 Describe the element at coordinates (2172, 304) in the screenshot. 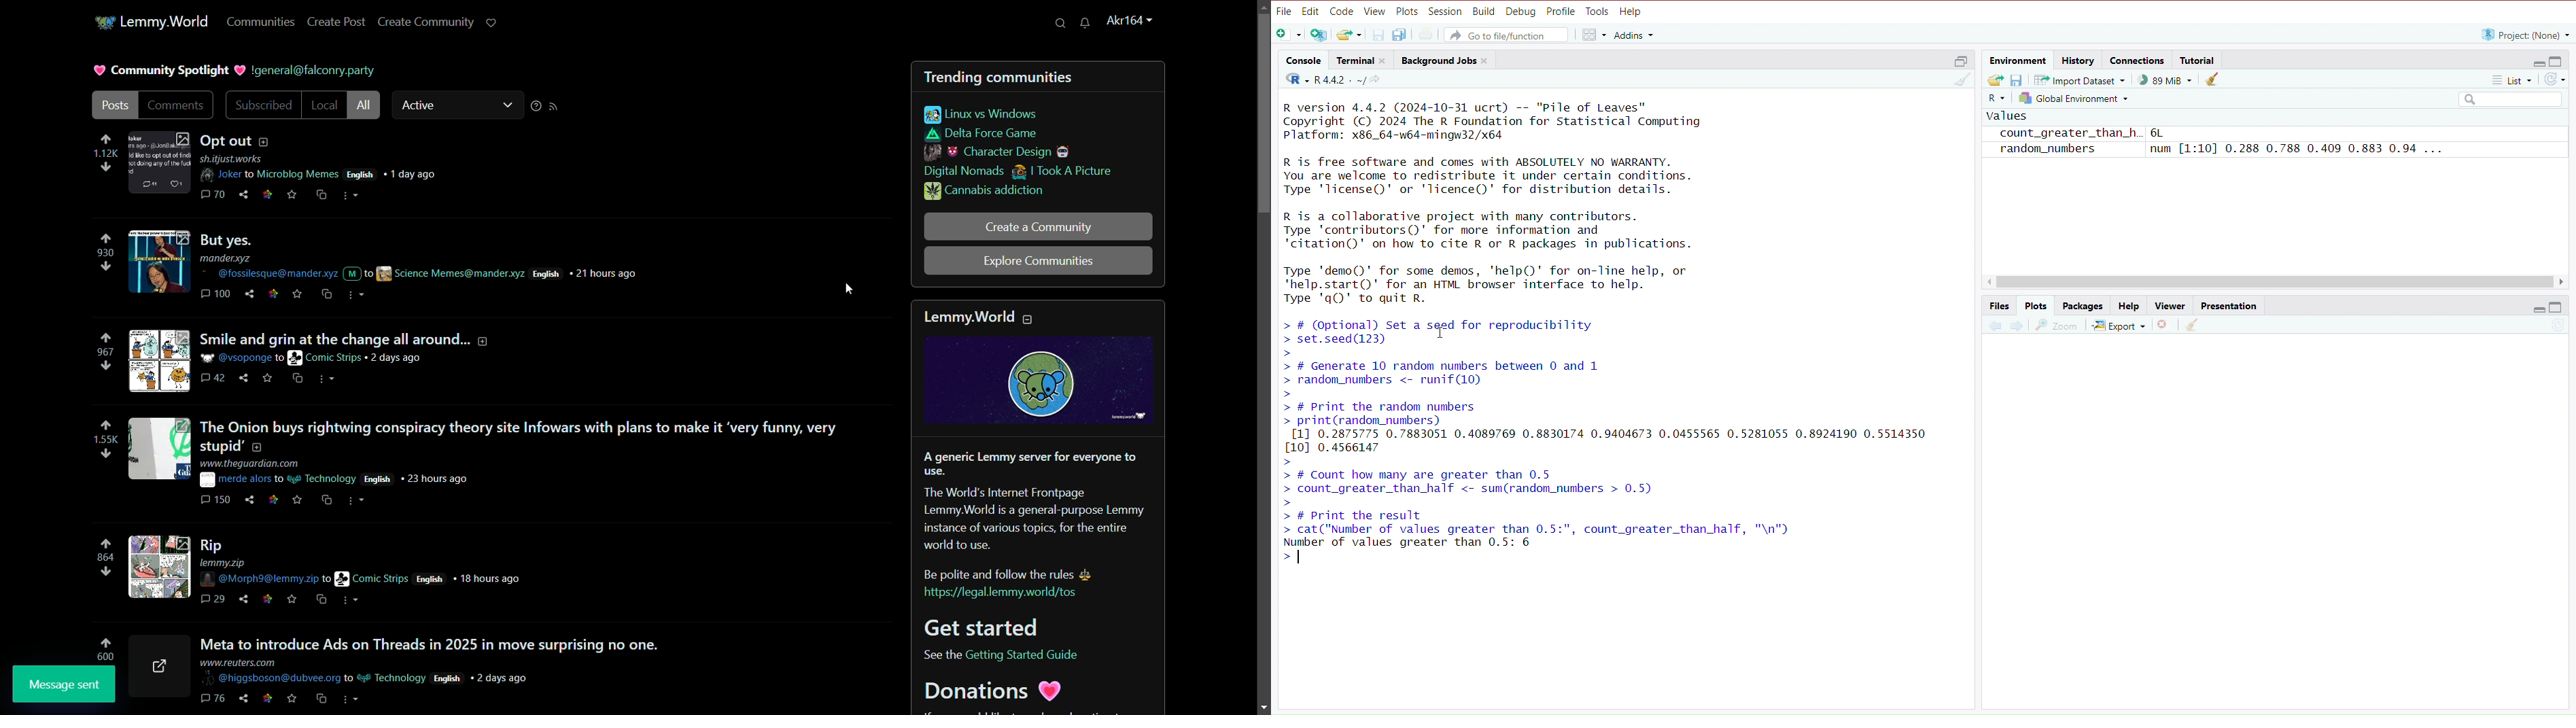

I see `Viewer` at that location.